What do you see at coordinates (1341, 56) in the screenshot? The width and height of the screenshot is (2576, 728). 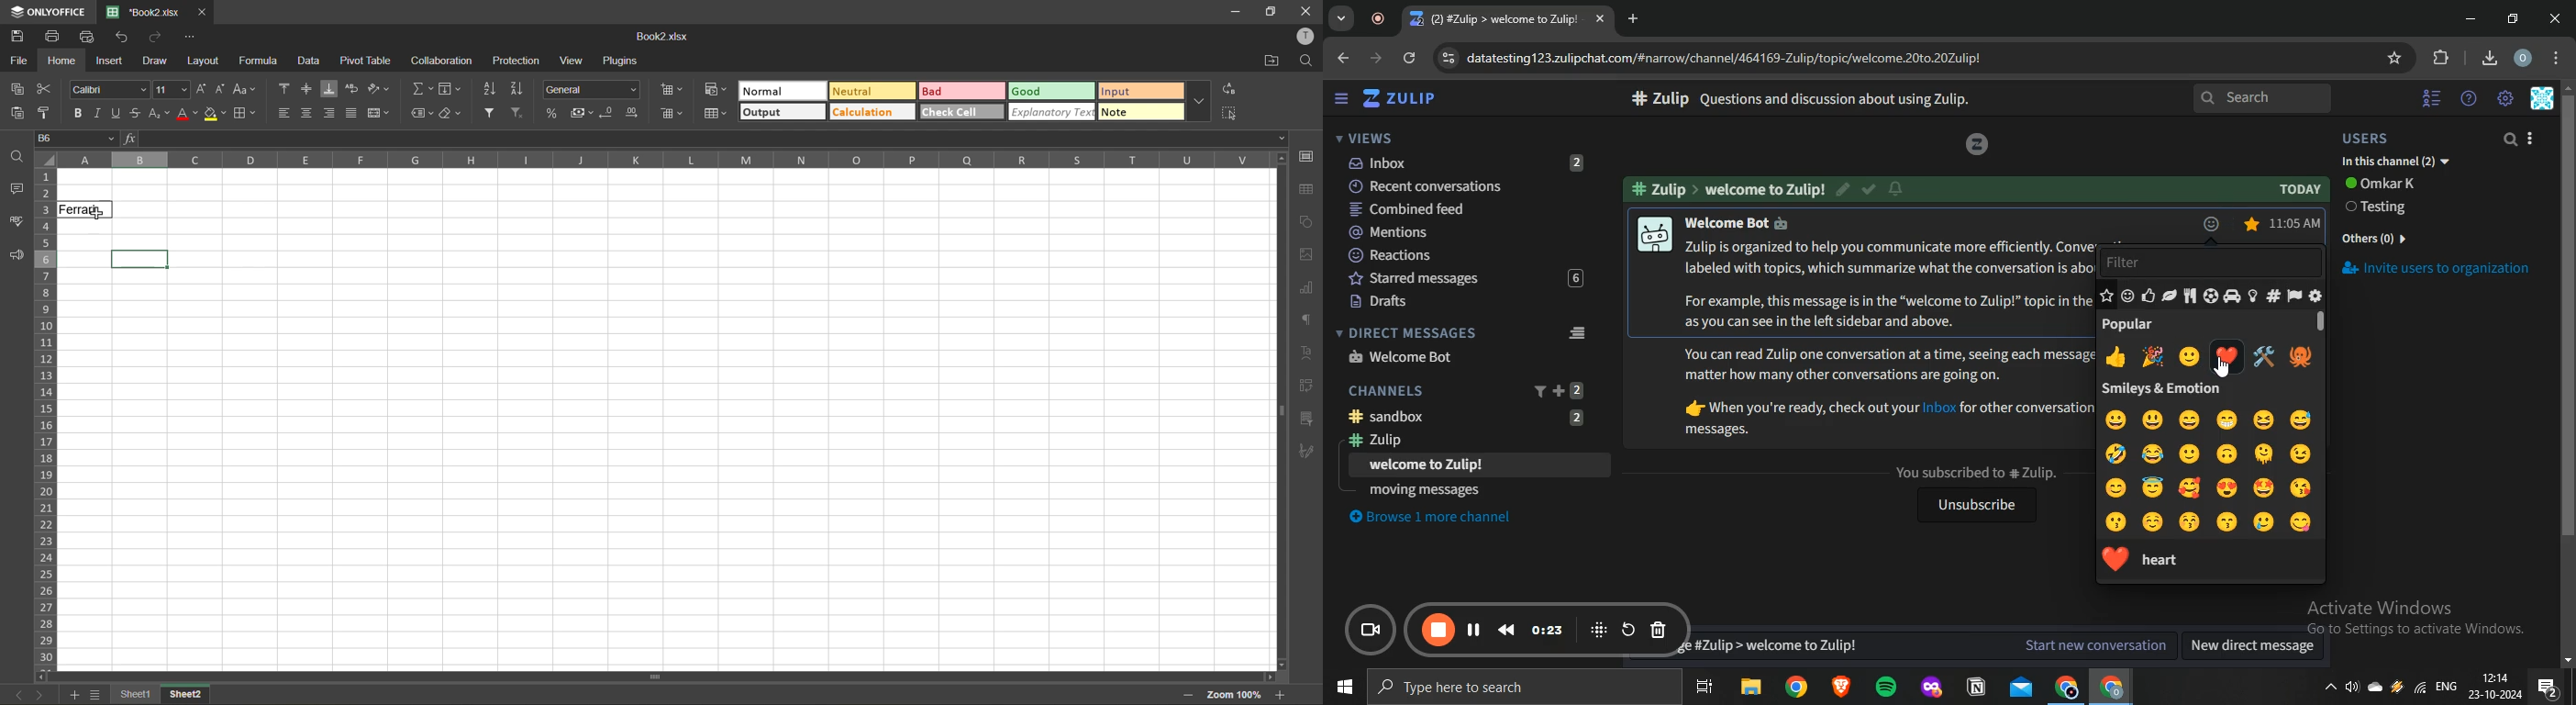 I see `go back to  previous page` at bounding box center [1341, 56].